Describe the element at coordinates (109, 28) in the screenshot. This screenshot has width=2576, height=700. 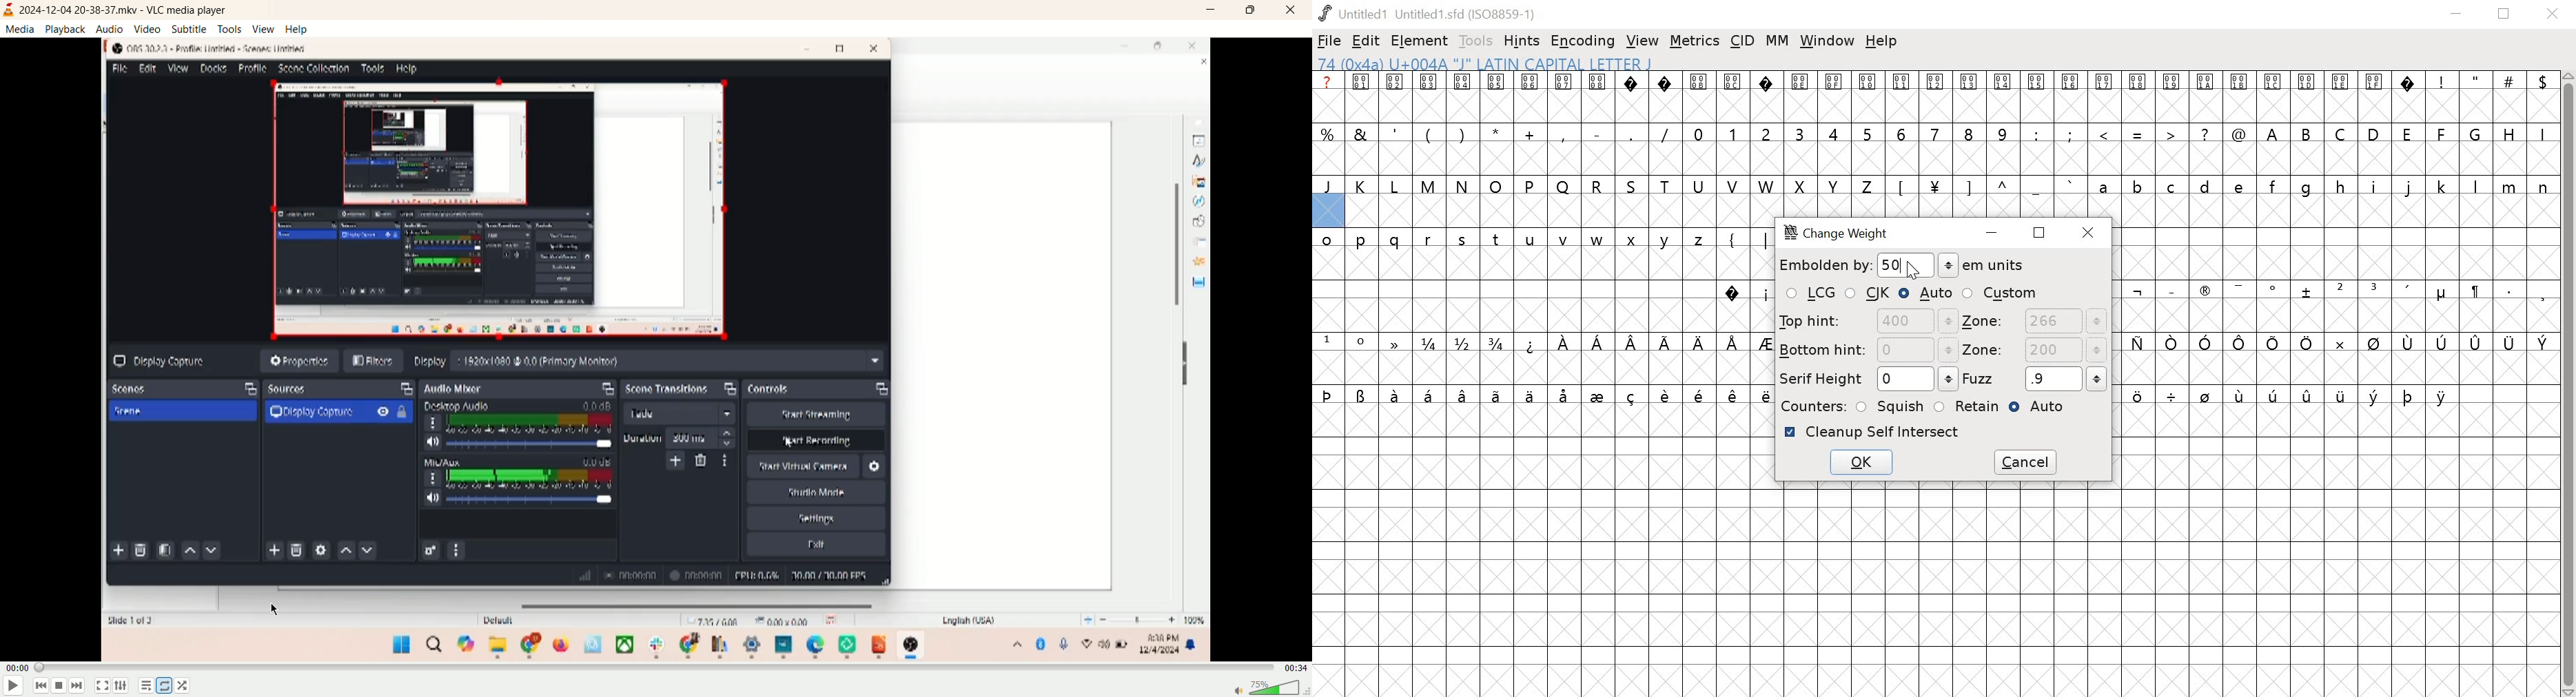
I see `audio` at that location.